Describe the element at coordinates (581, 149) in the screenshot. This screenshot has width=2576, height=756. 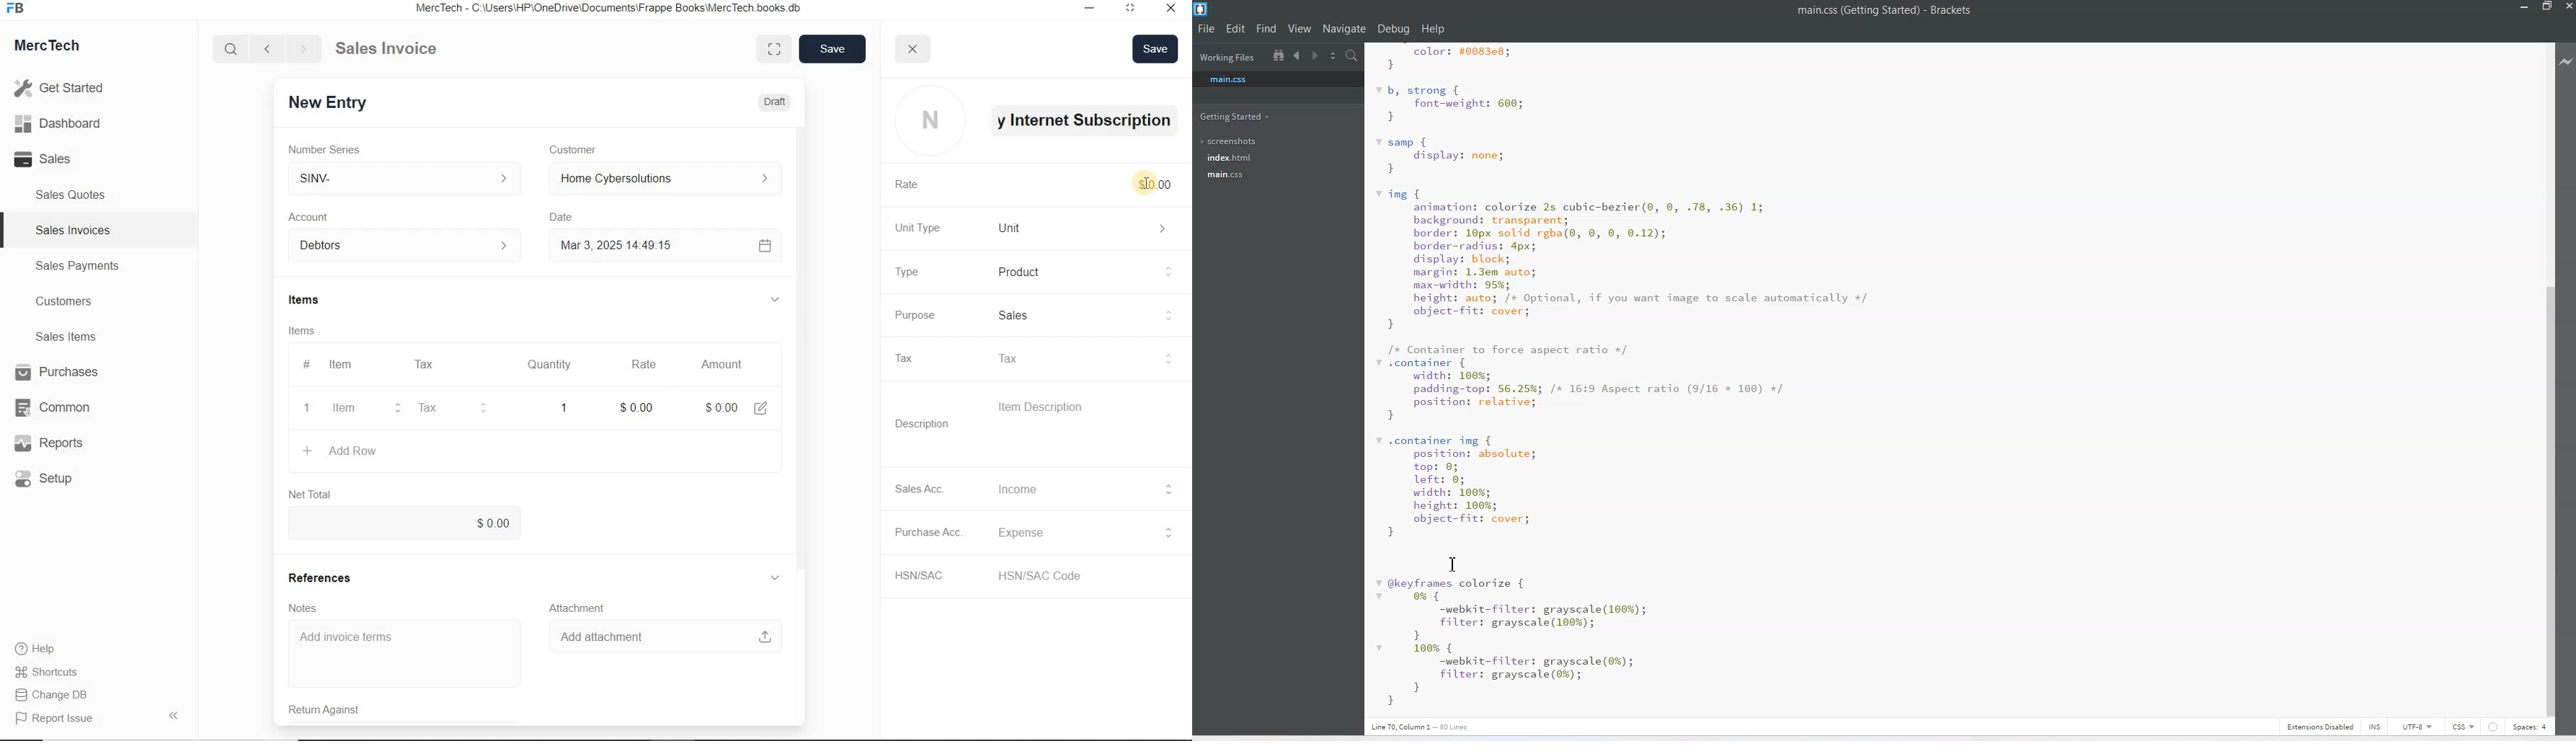
I see `Customer` at that location.